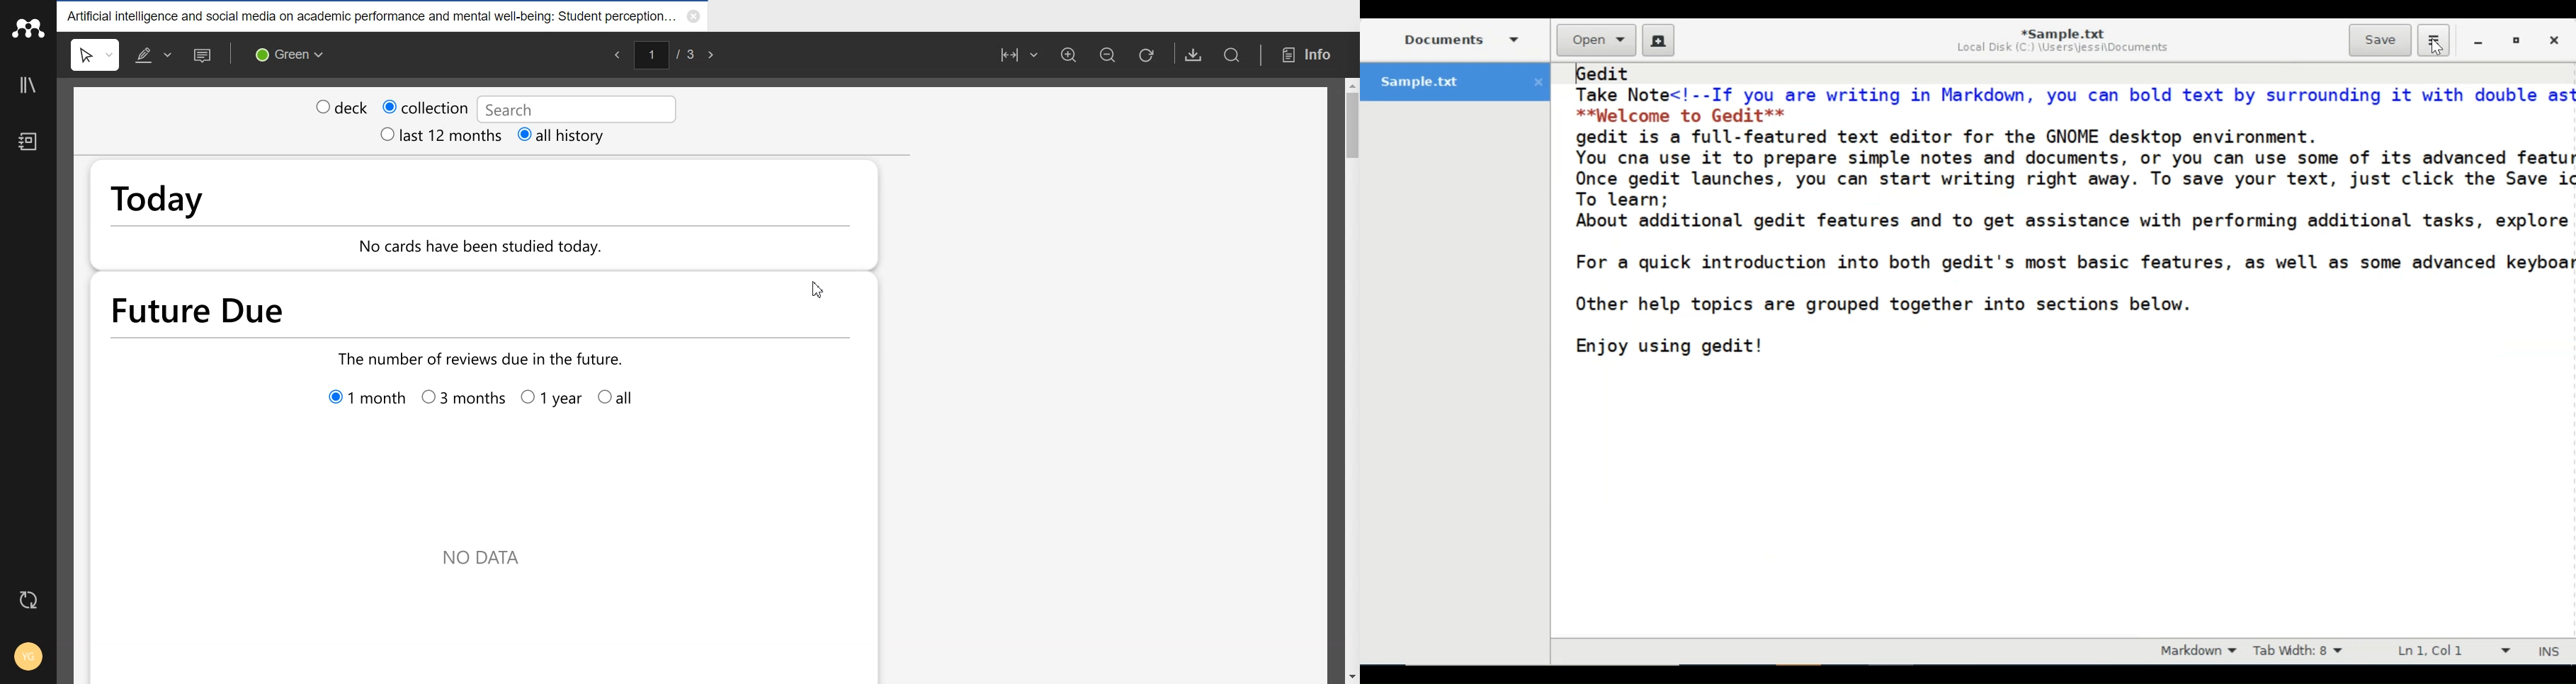 This screenshot has width=2576, height=700. Describe the element at coordinates (697, 16) in the screenshot. I see `close` at that location.